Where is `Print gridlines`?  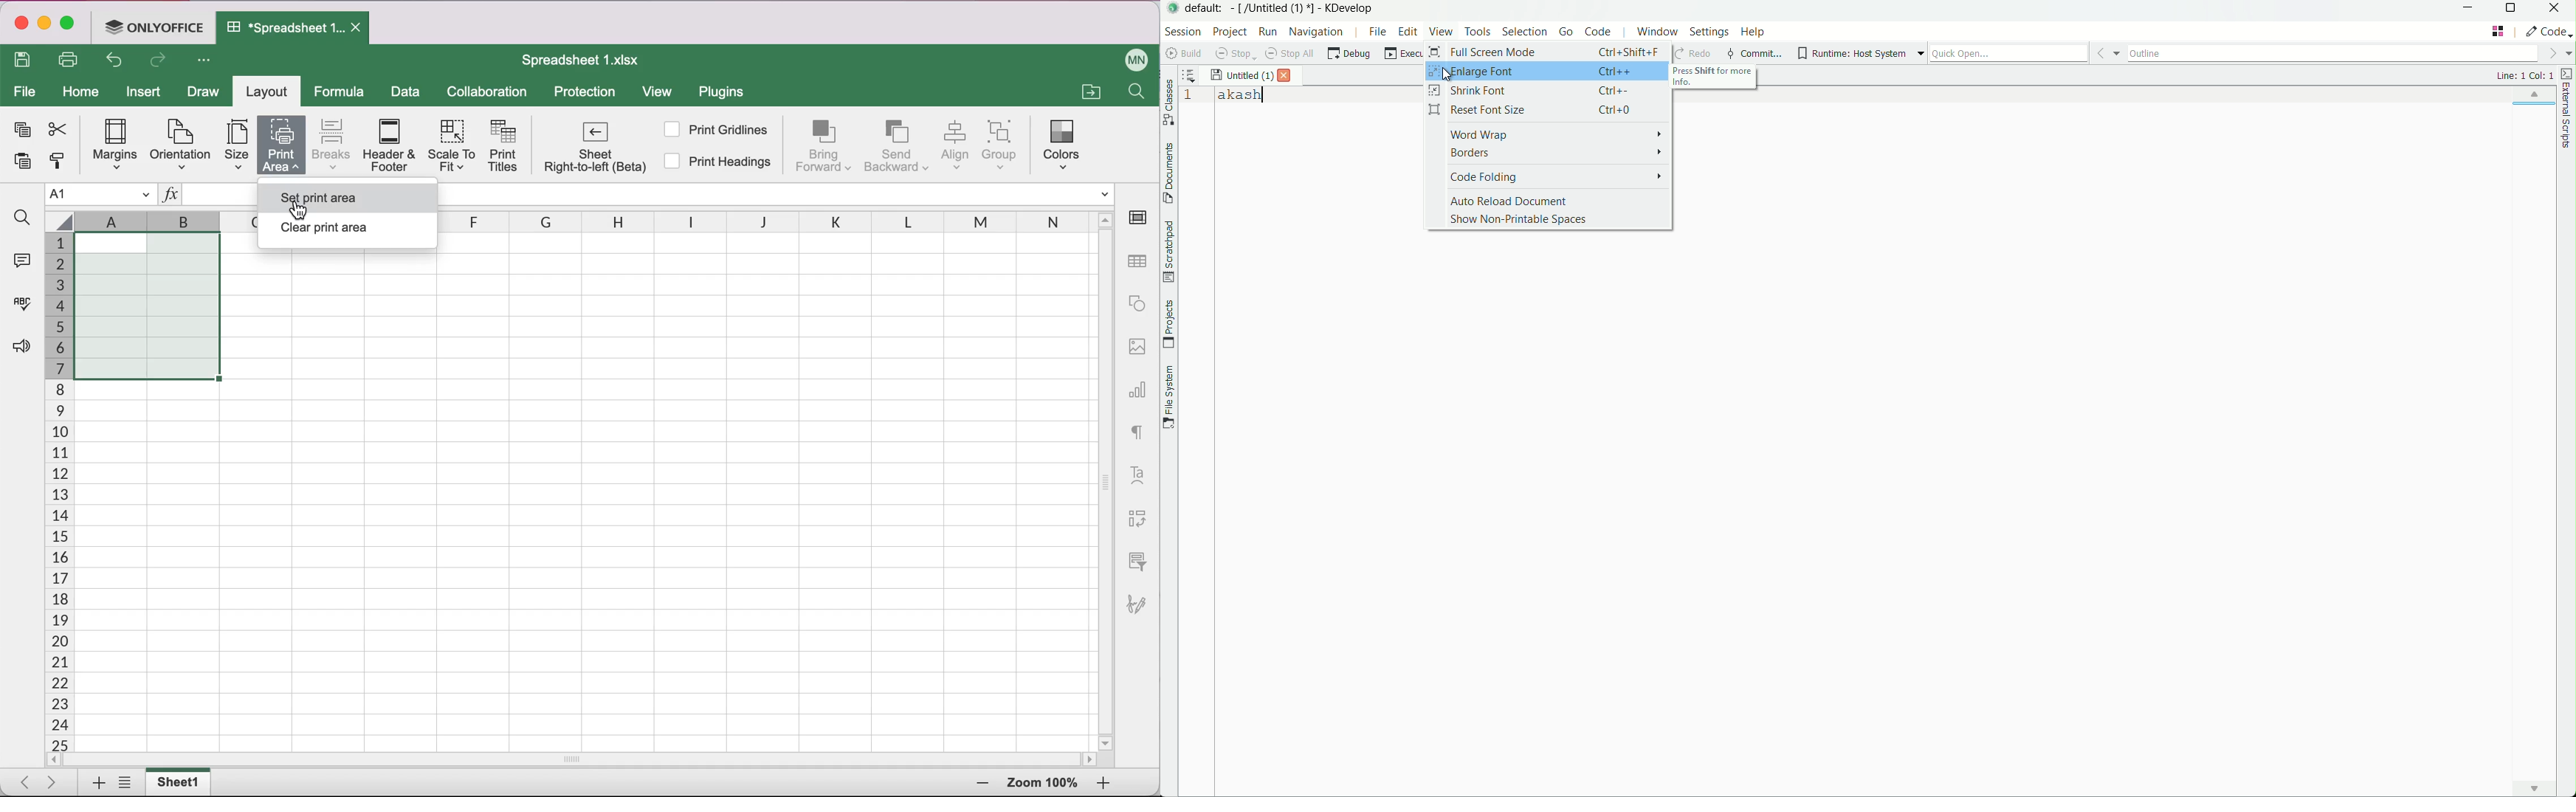
Print gridlines is located at coordinates (717, 129).